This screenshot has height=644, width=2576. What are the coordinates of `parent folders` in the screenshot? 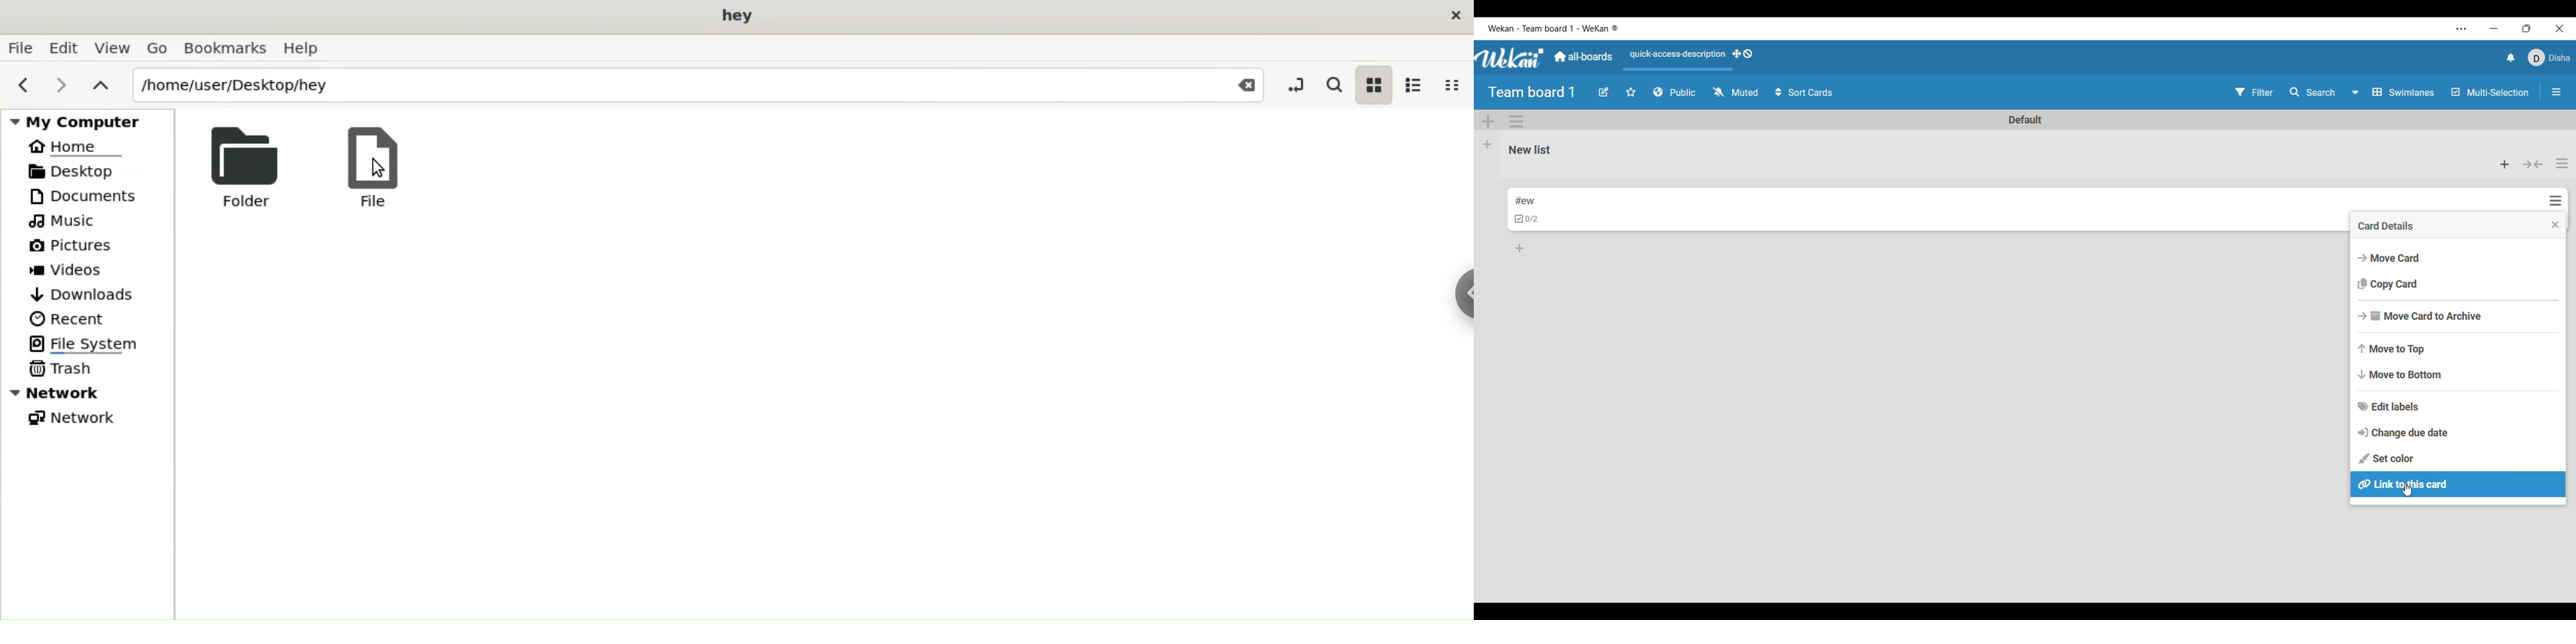 It's located at (97, 87).